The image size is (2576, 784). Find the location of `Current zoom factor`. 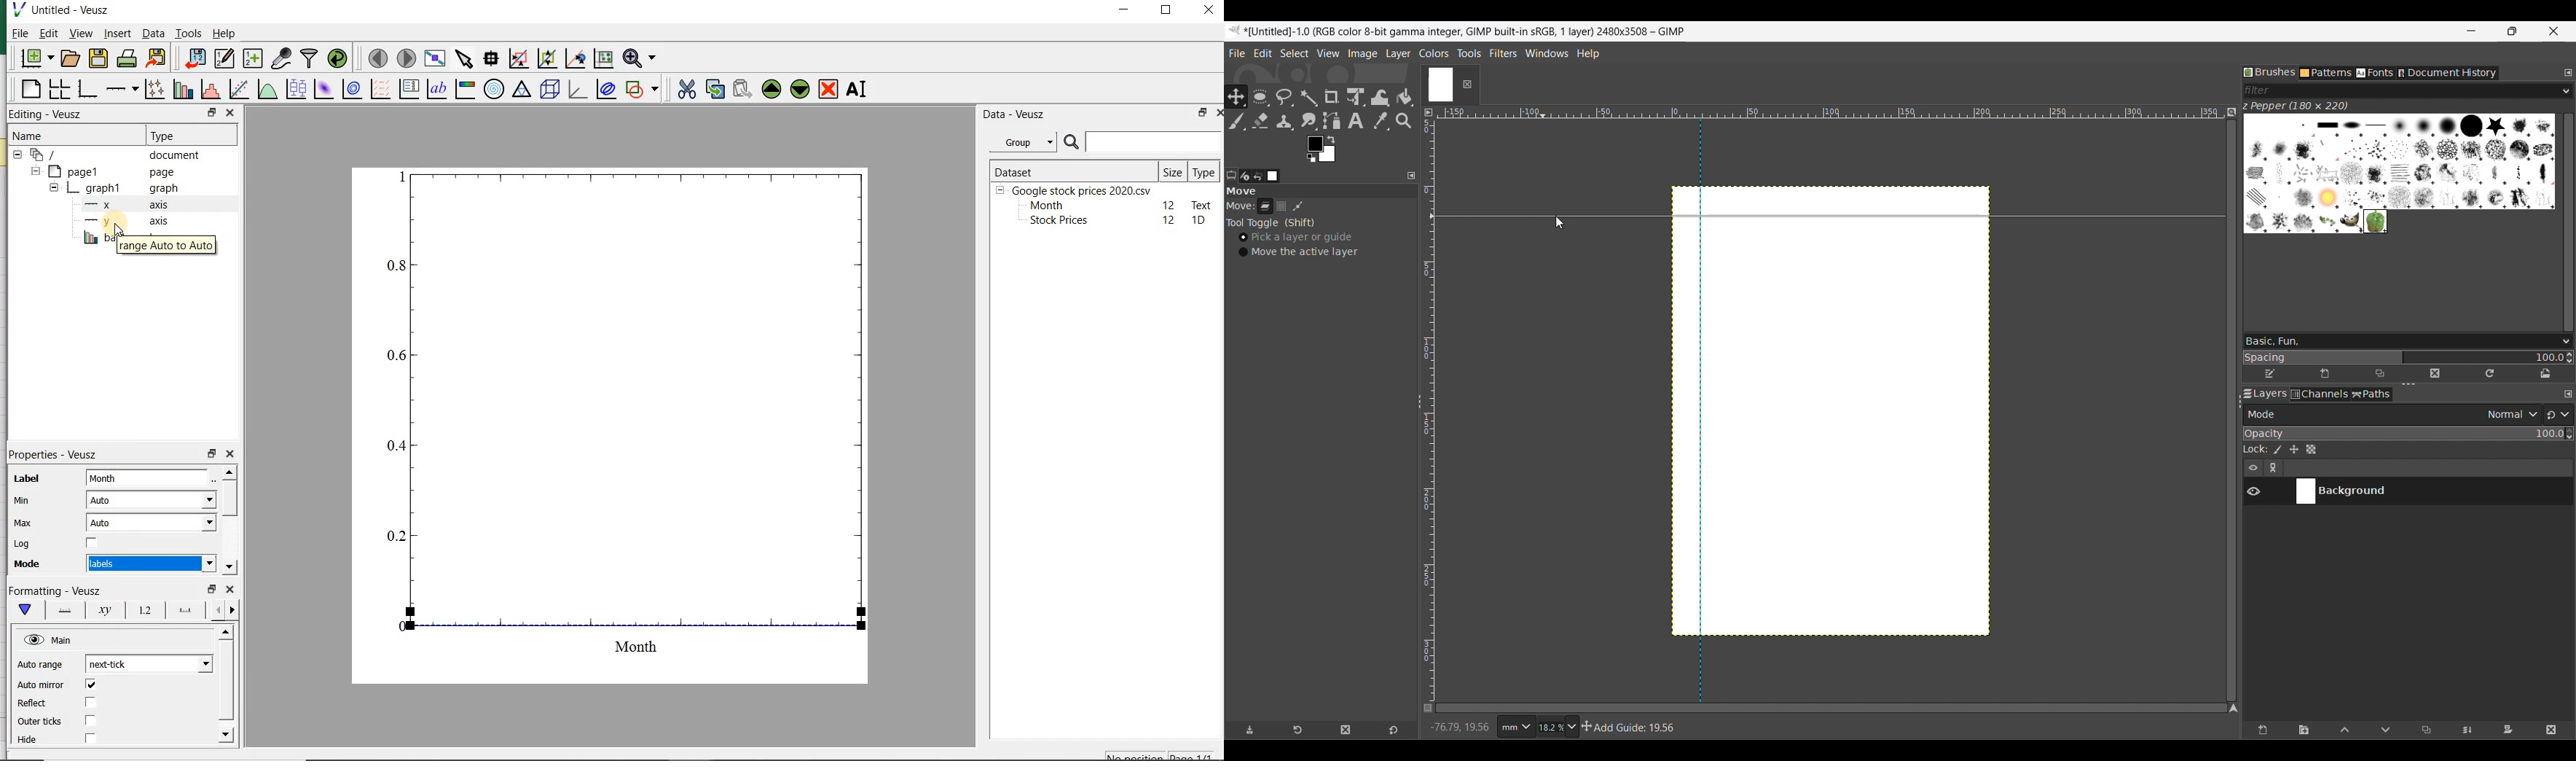

Current zoom factor is located at coordinates (1550, 728).